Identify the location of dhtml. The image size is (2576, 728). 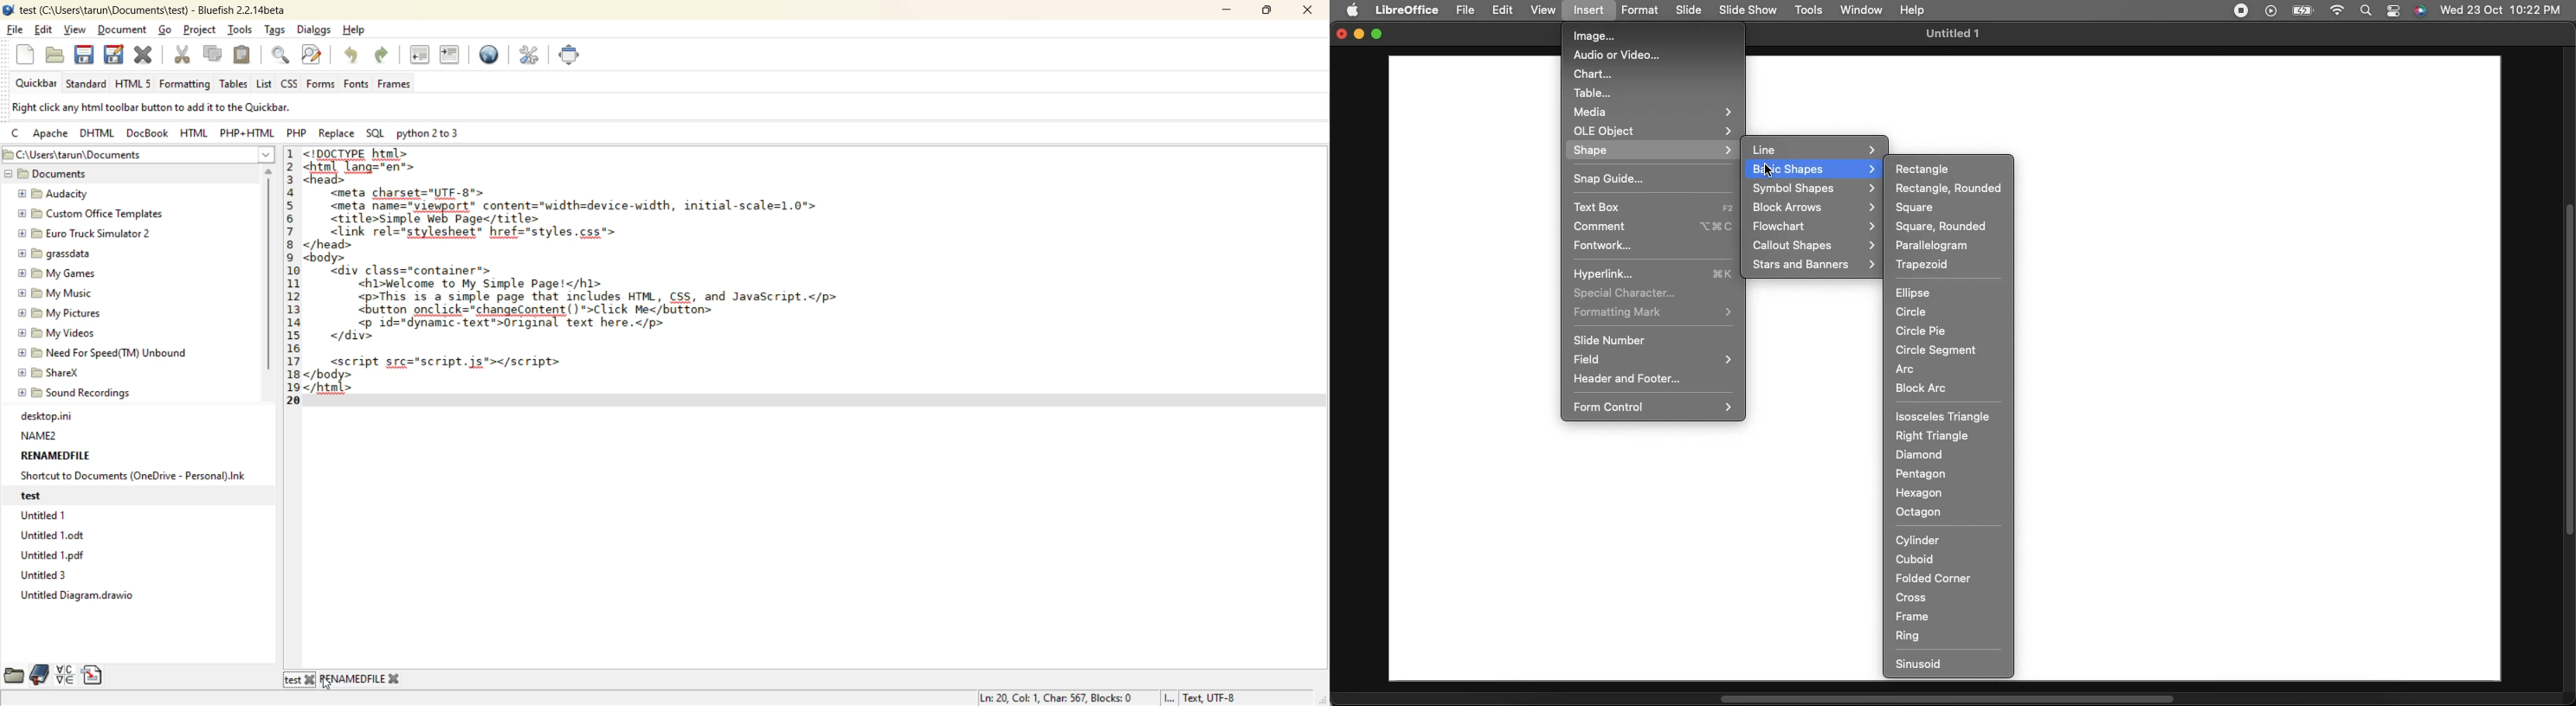
(99, 135).